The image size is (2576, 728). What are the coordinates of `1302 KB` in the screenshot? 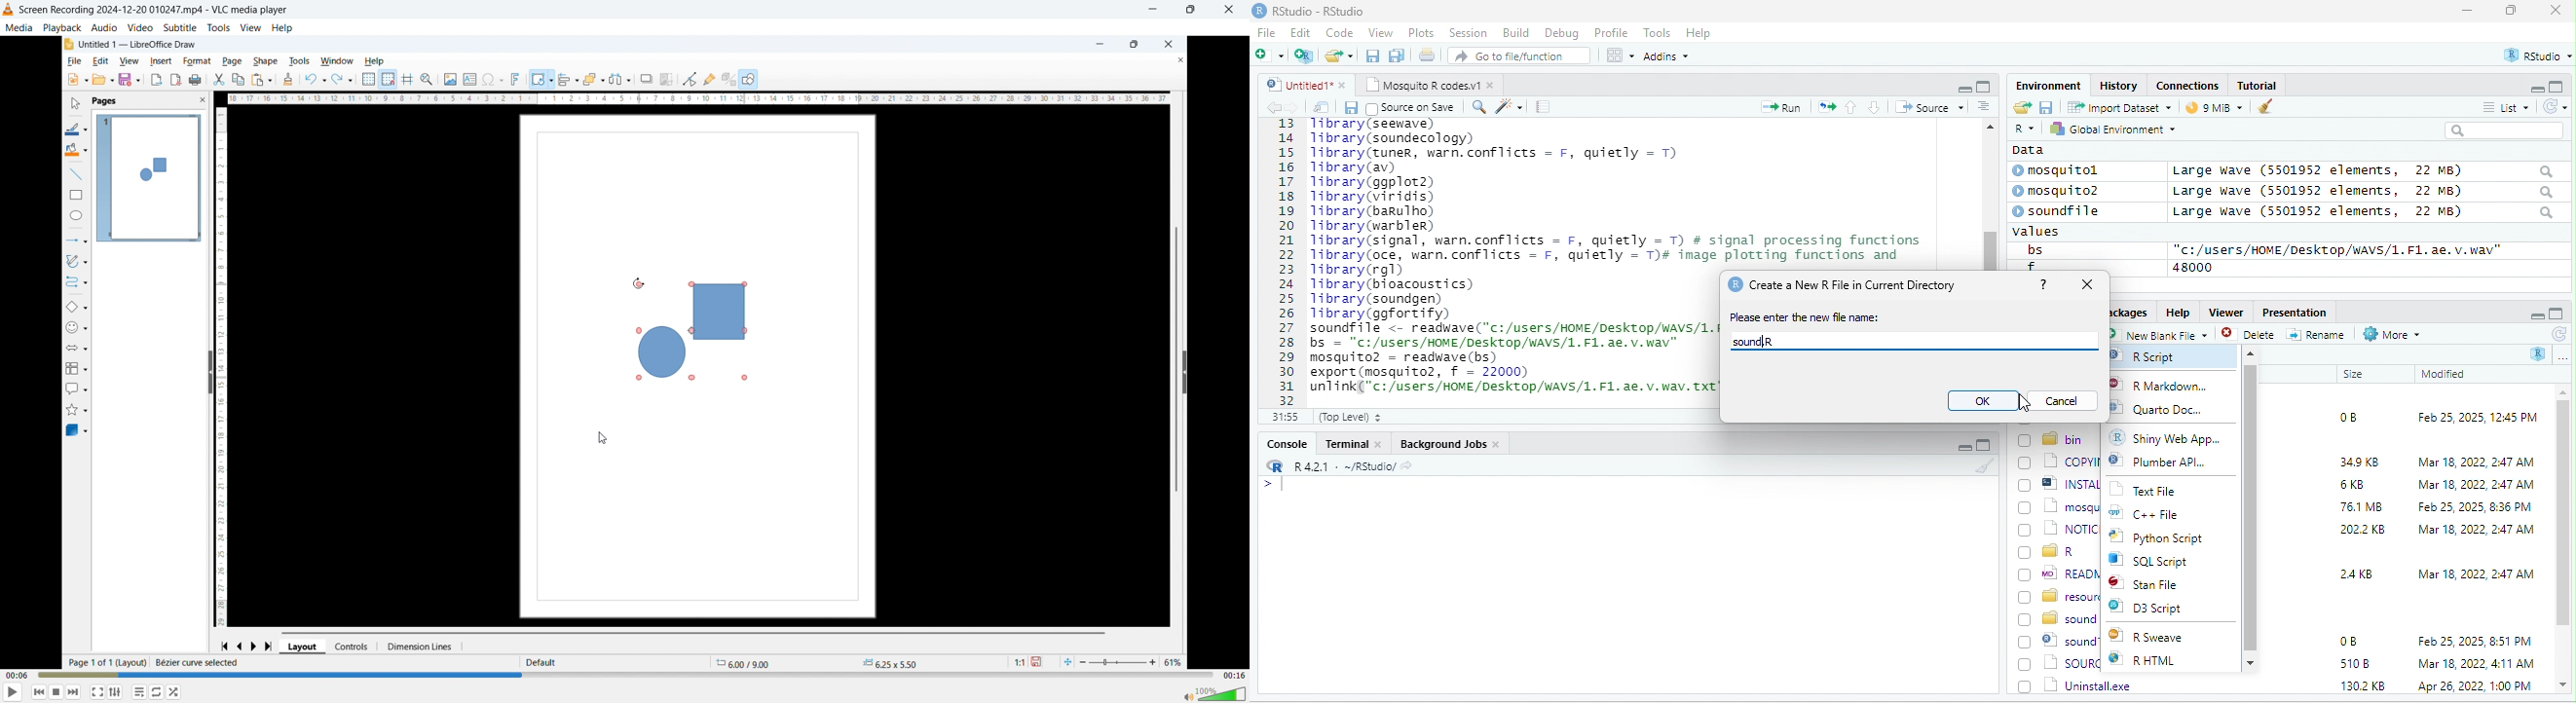 It's located at (2365, 685).